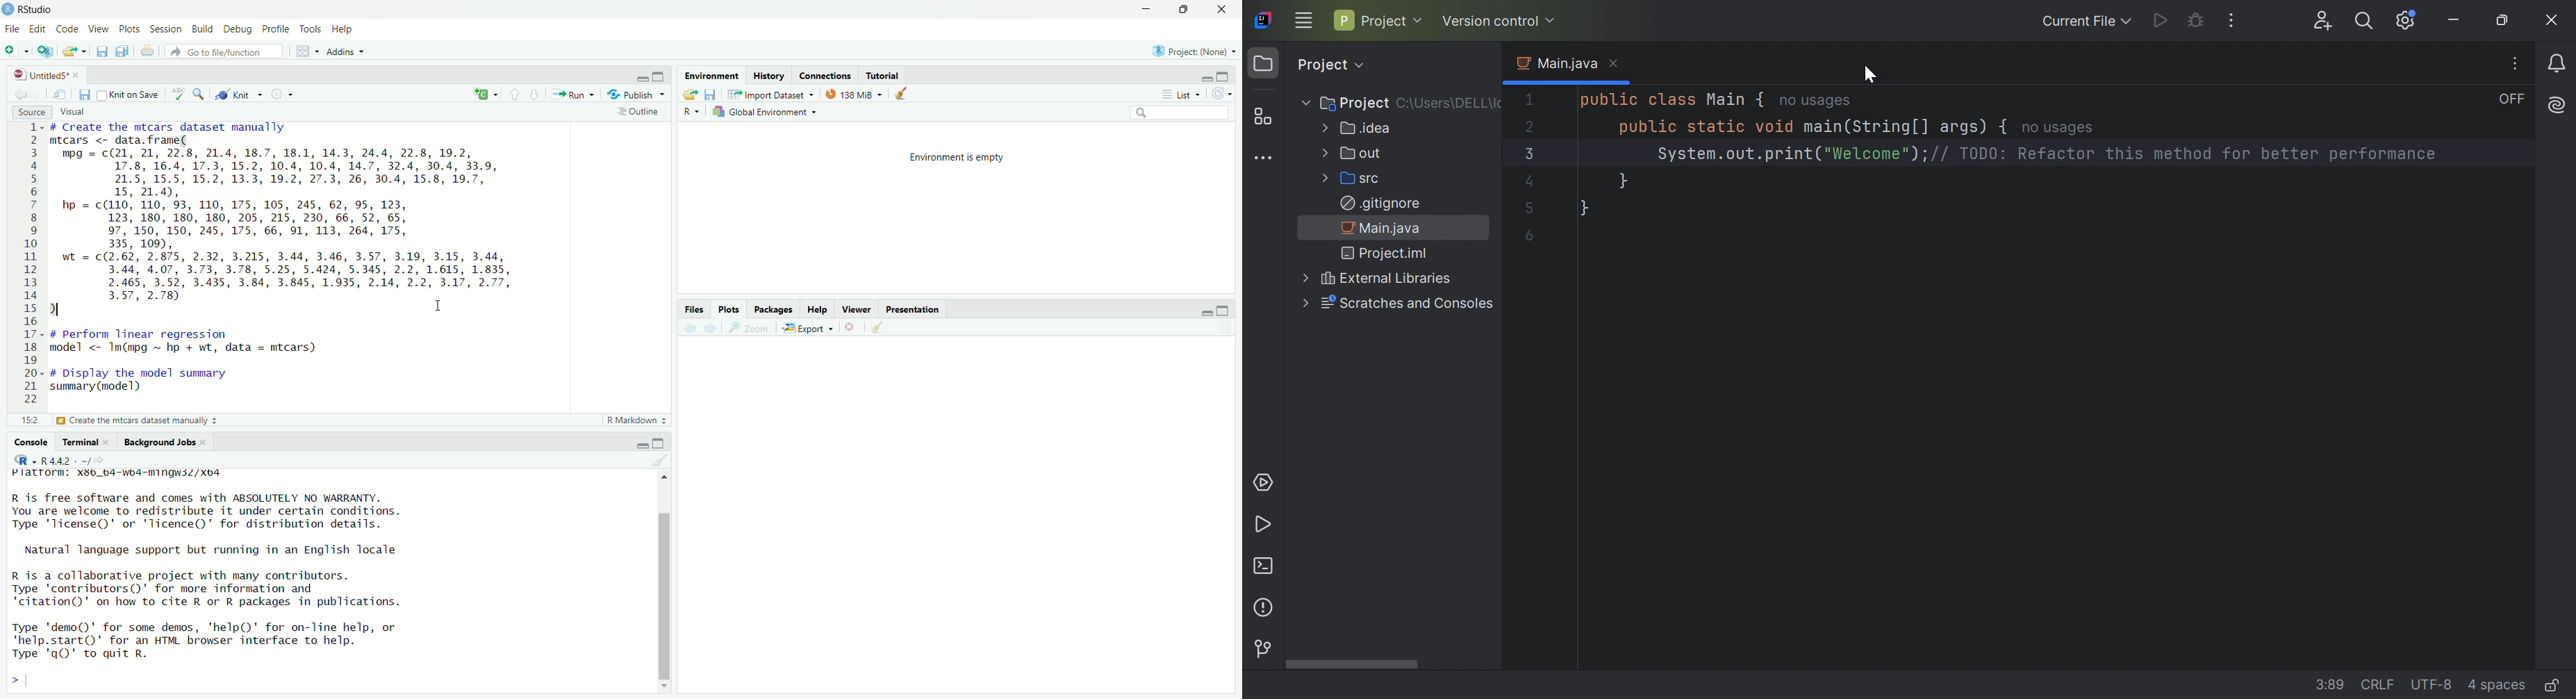 The height and width of the screenshot is (700, 2576). Describe the element at coordinates (309, 28) in the screenshot. I see `tools` at that location.